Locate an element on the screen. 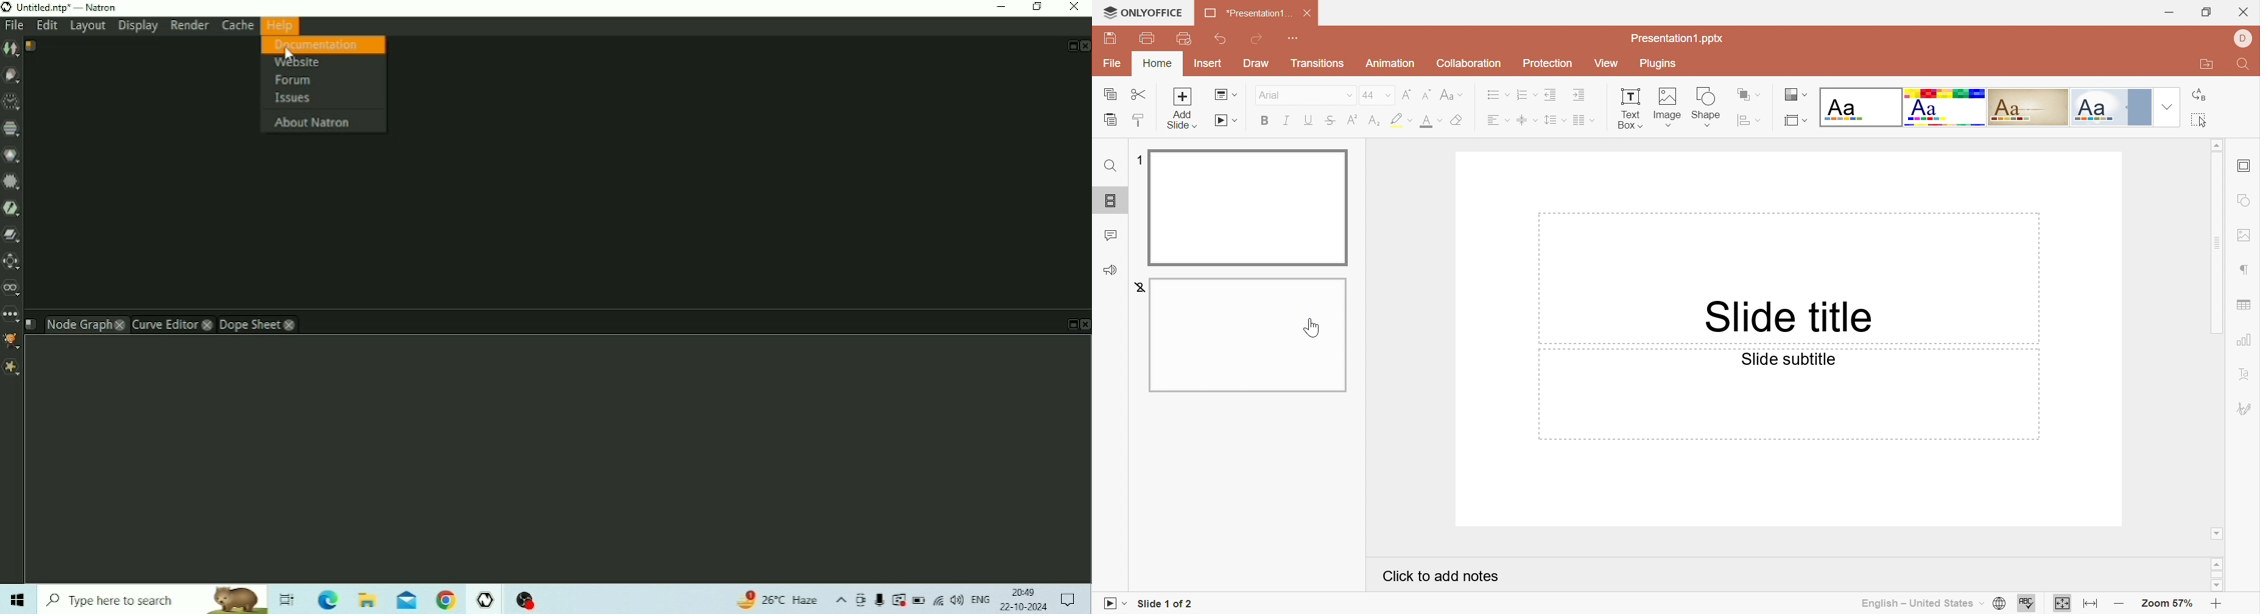 Image resolution: width=2268 pixels, height=616 pixels. Italic is located at coordinates (1289, 121).